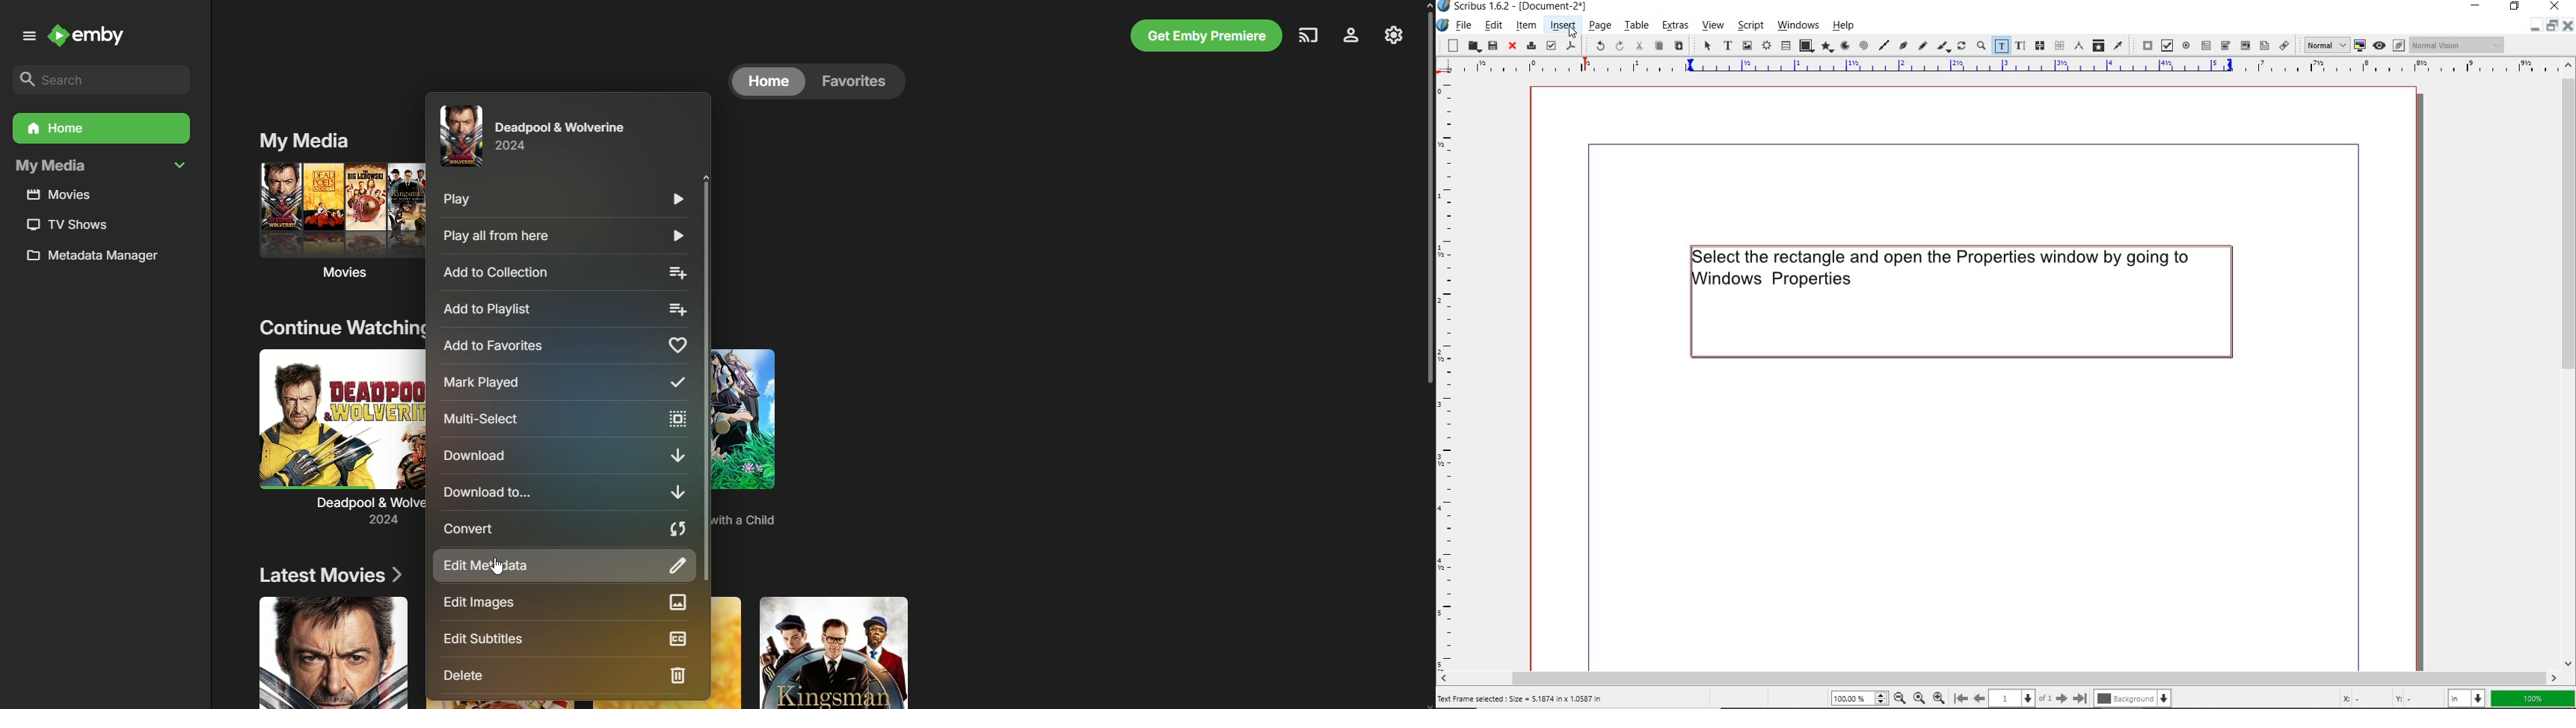  I want to click on open, so click(1472, 46).